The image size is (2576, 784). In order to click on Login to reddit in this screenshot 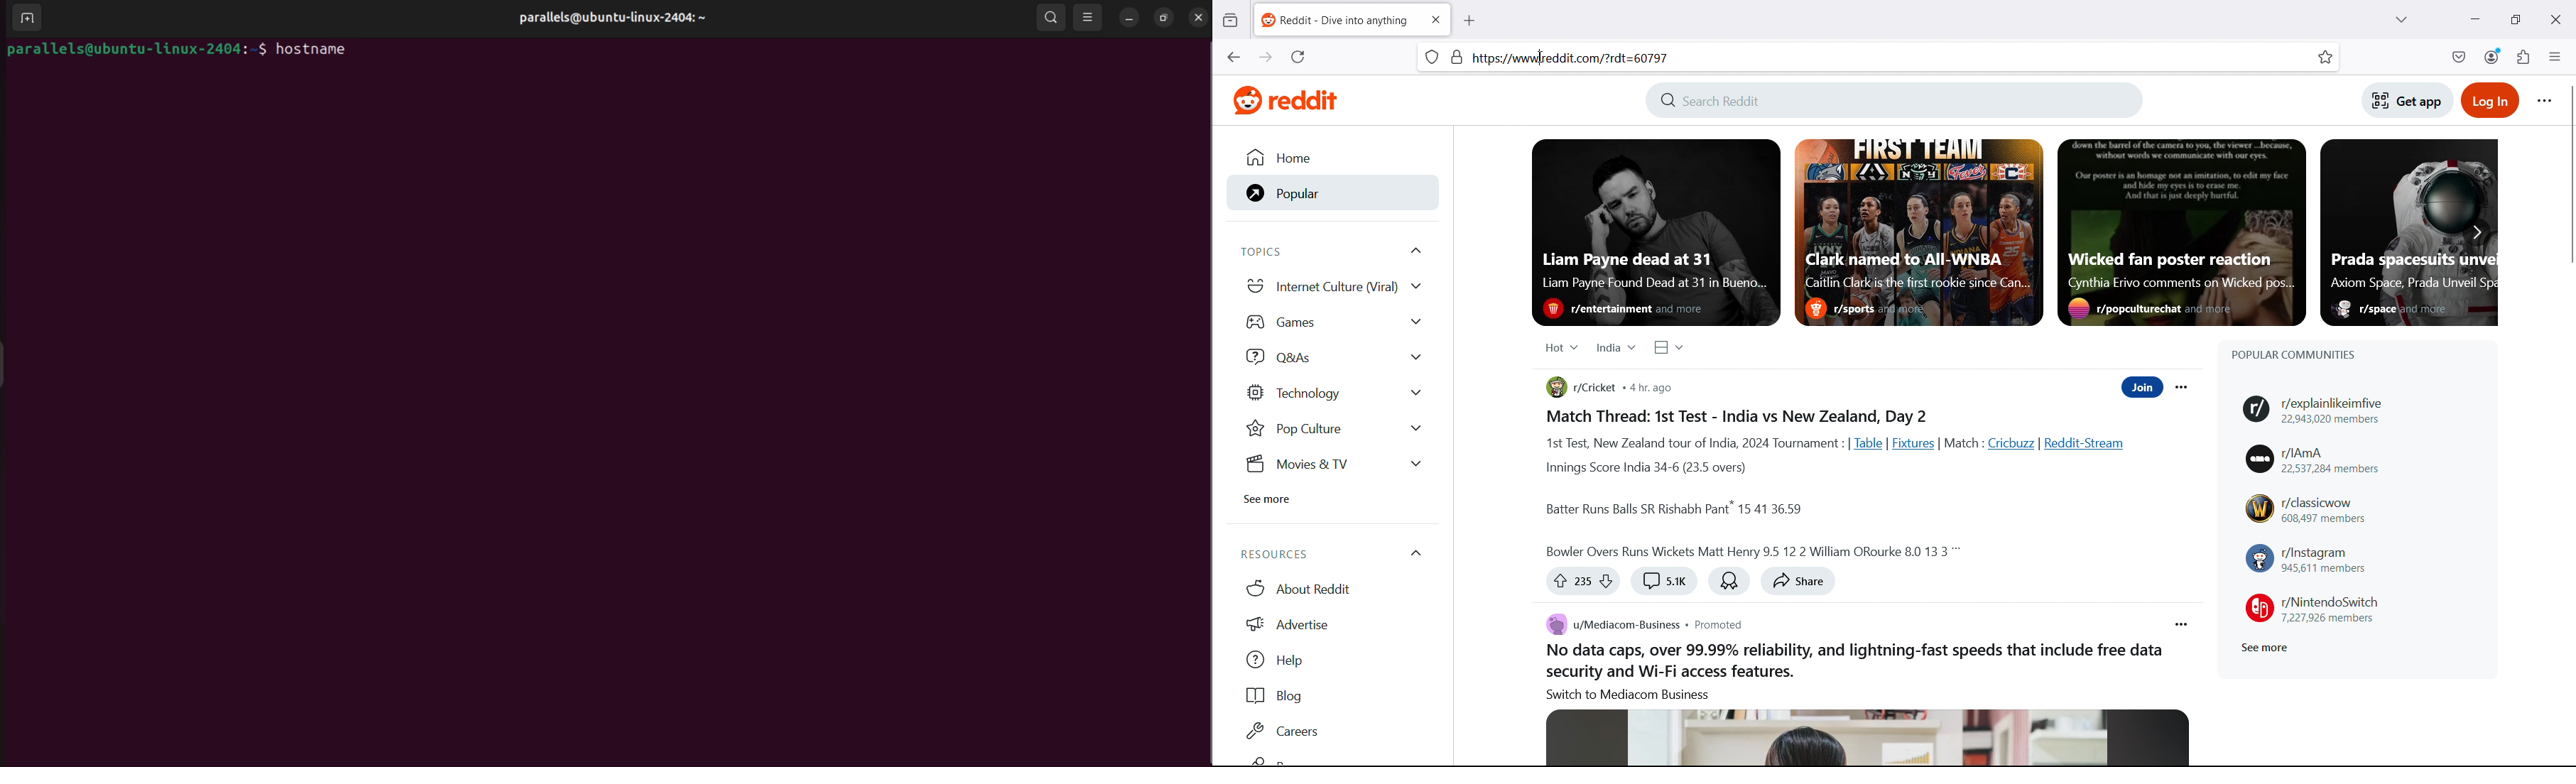, I will do `click(2492, 99)`.